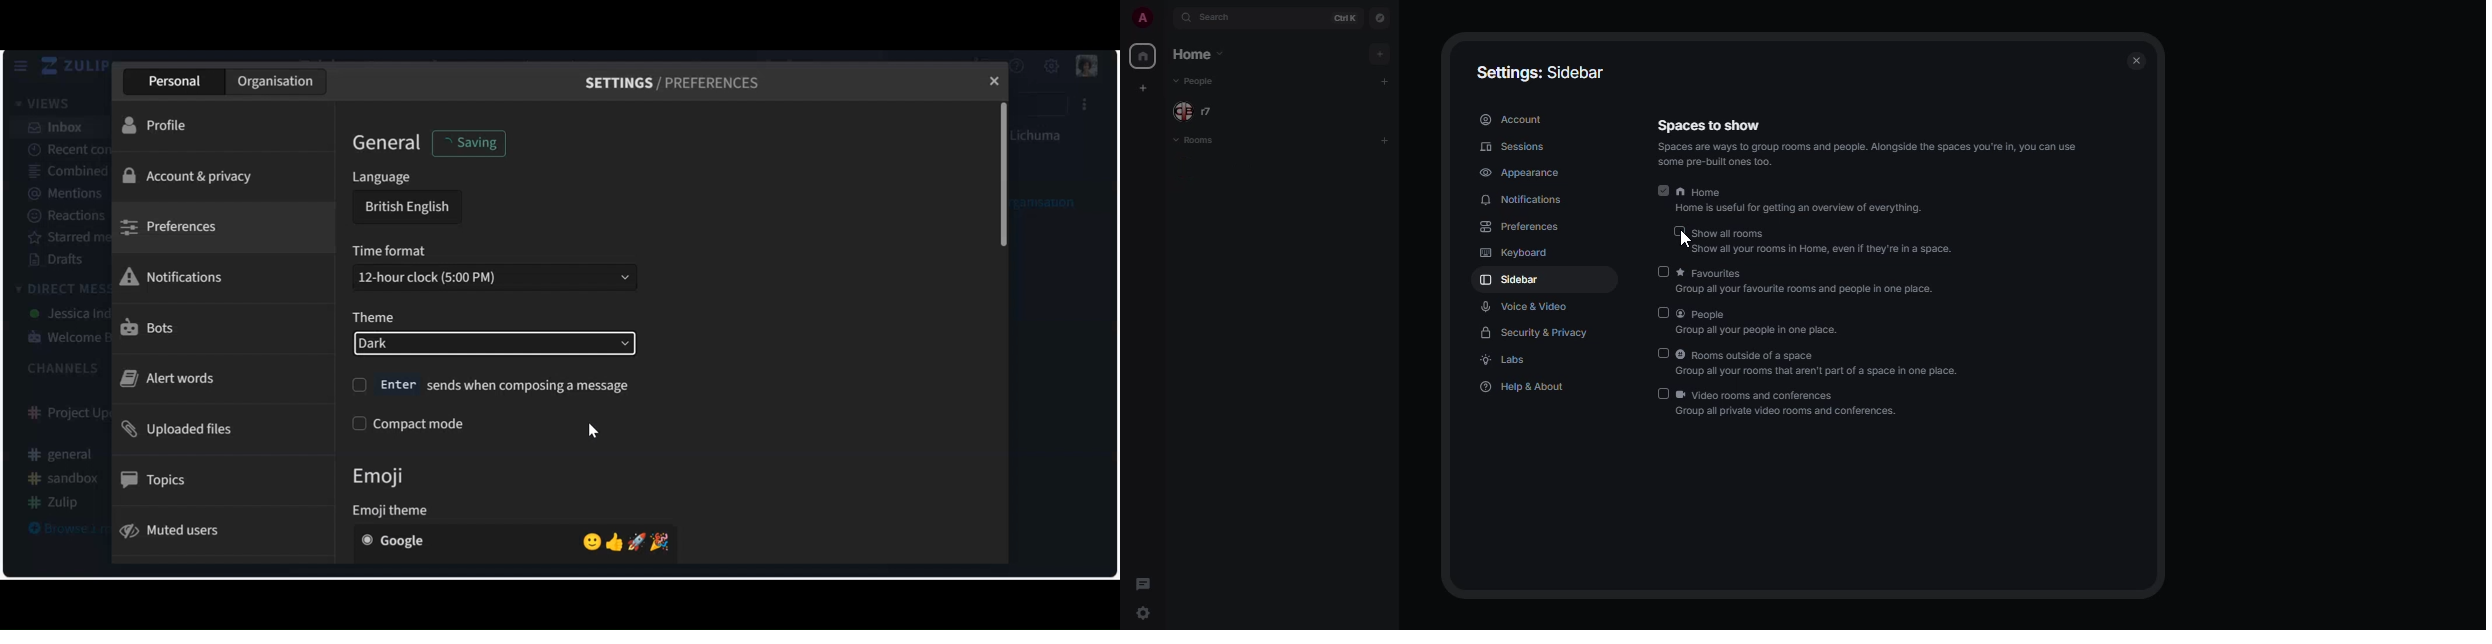  What do you see at coordinates (1144, 583) in the screenshot?
I see `threads` at bounding box center [1144, 583].